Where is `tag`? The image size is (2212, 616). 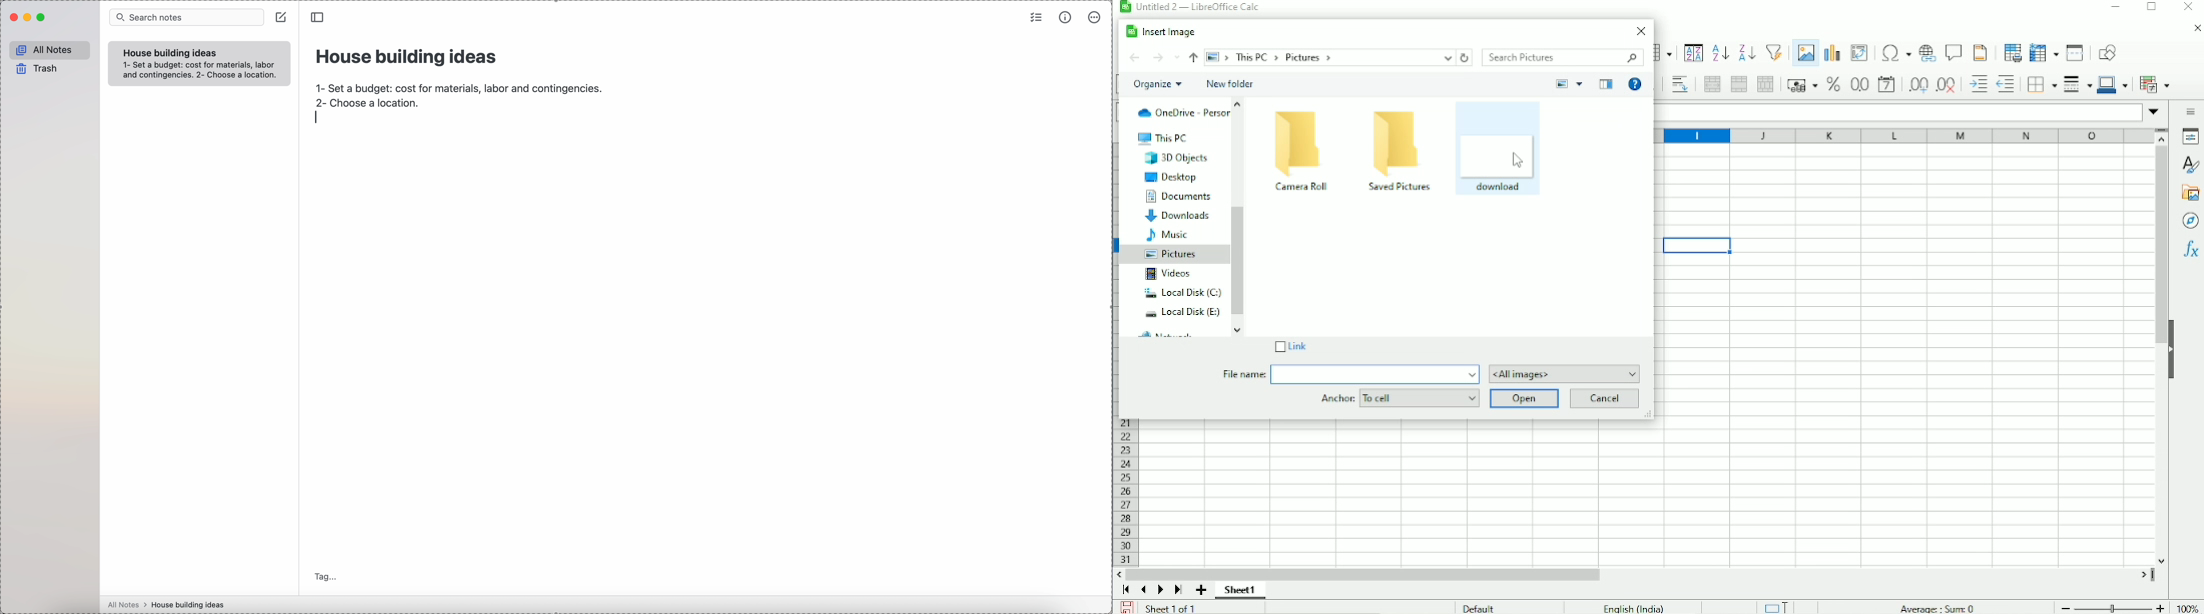 tag is located at coordinates (327, 576).